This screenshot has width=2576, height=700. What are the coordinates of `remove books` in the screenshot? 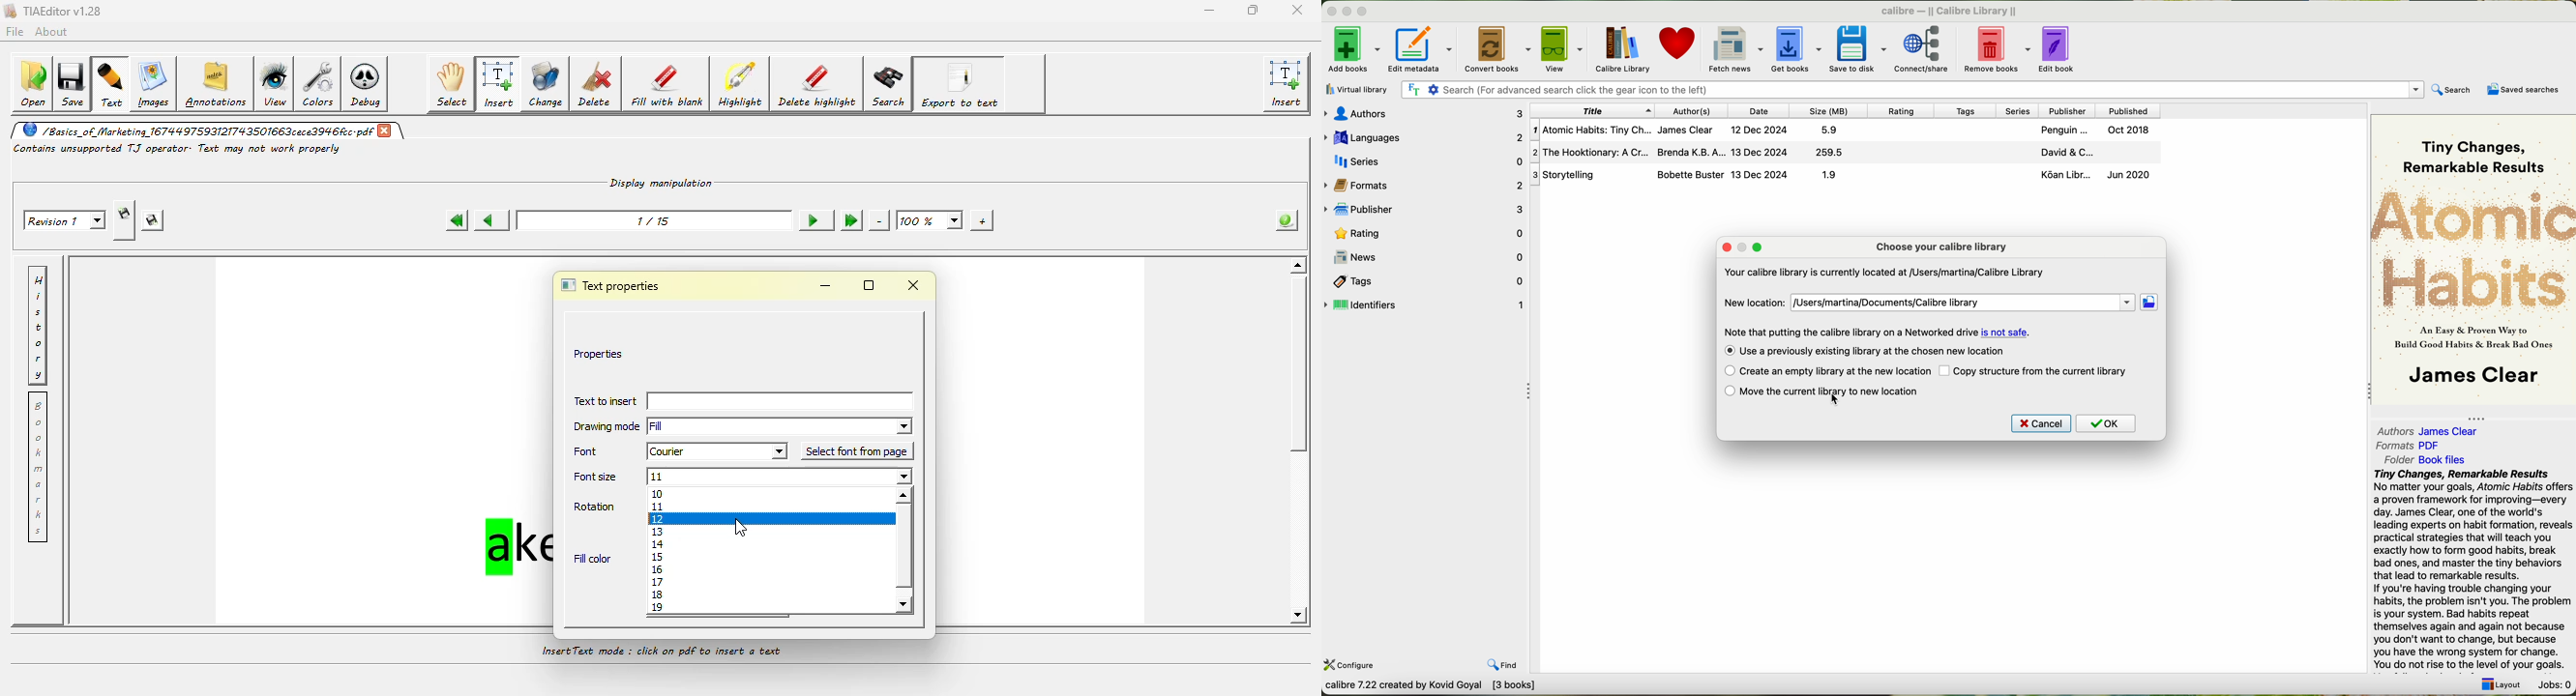 It's located at (1997, 48).